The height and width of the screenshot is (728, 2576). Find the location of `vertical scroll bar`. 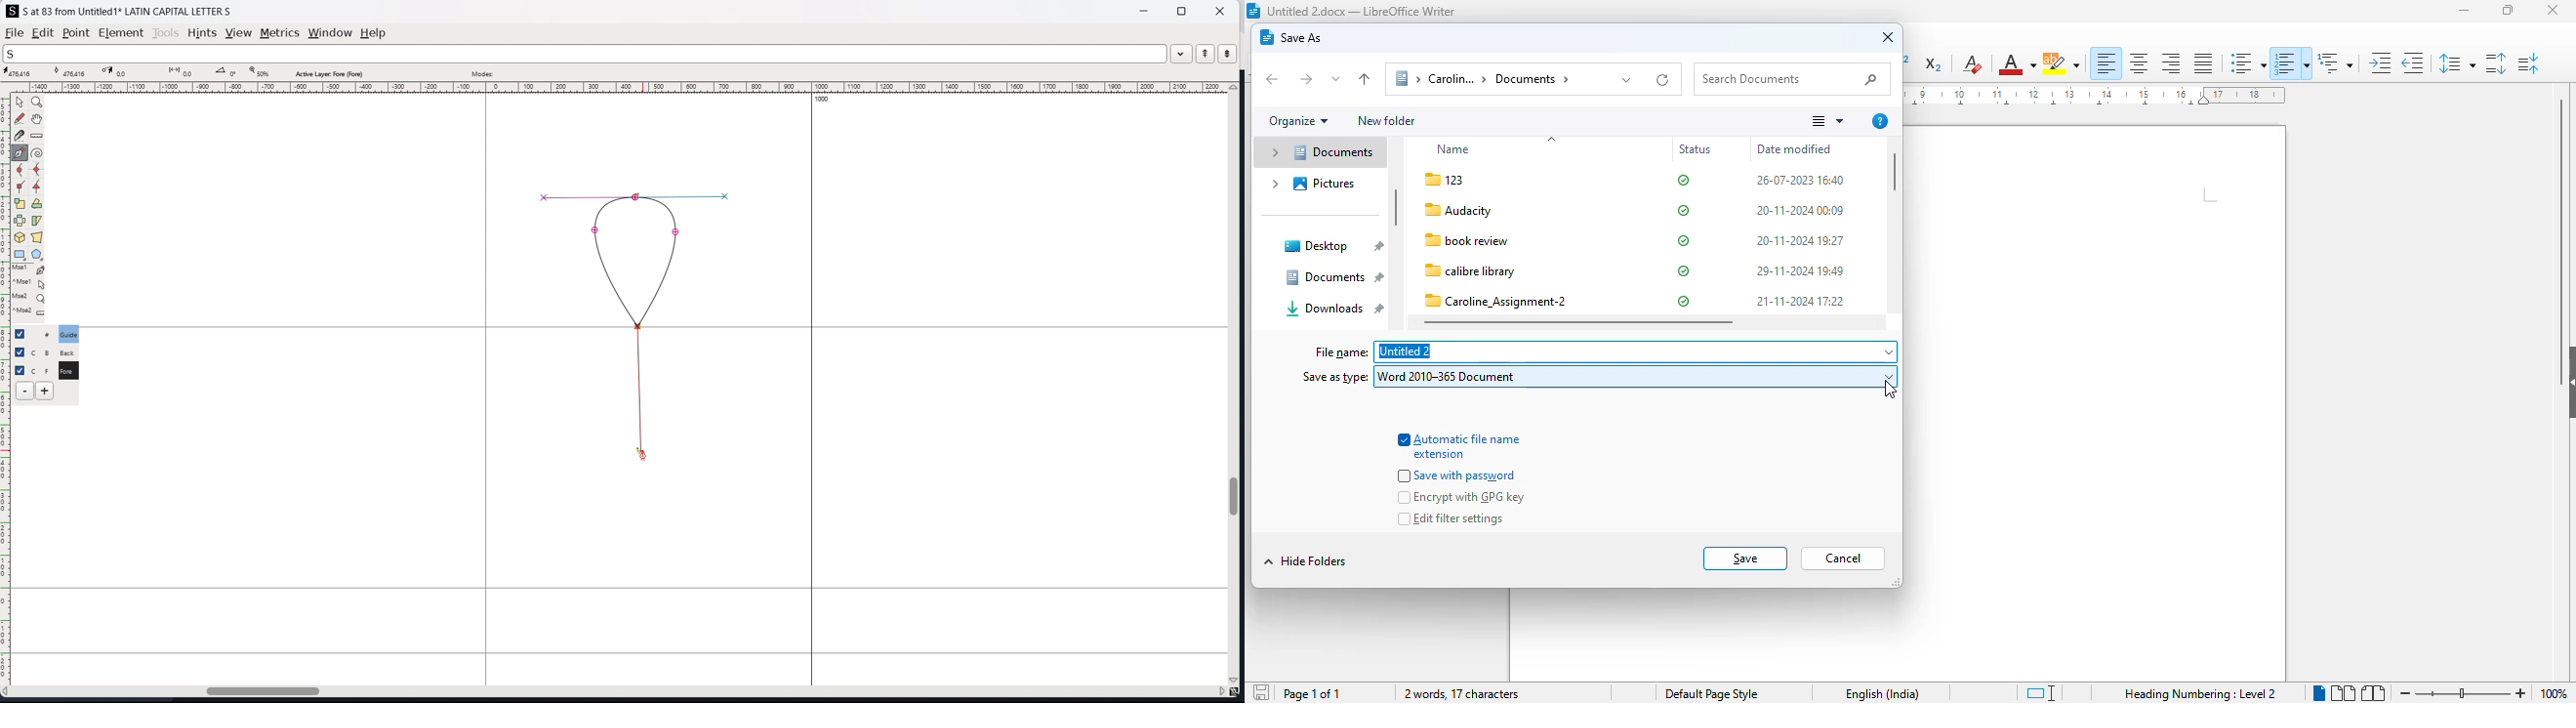

vertical scroll bar is located at coordinates (1396, 208).